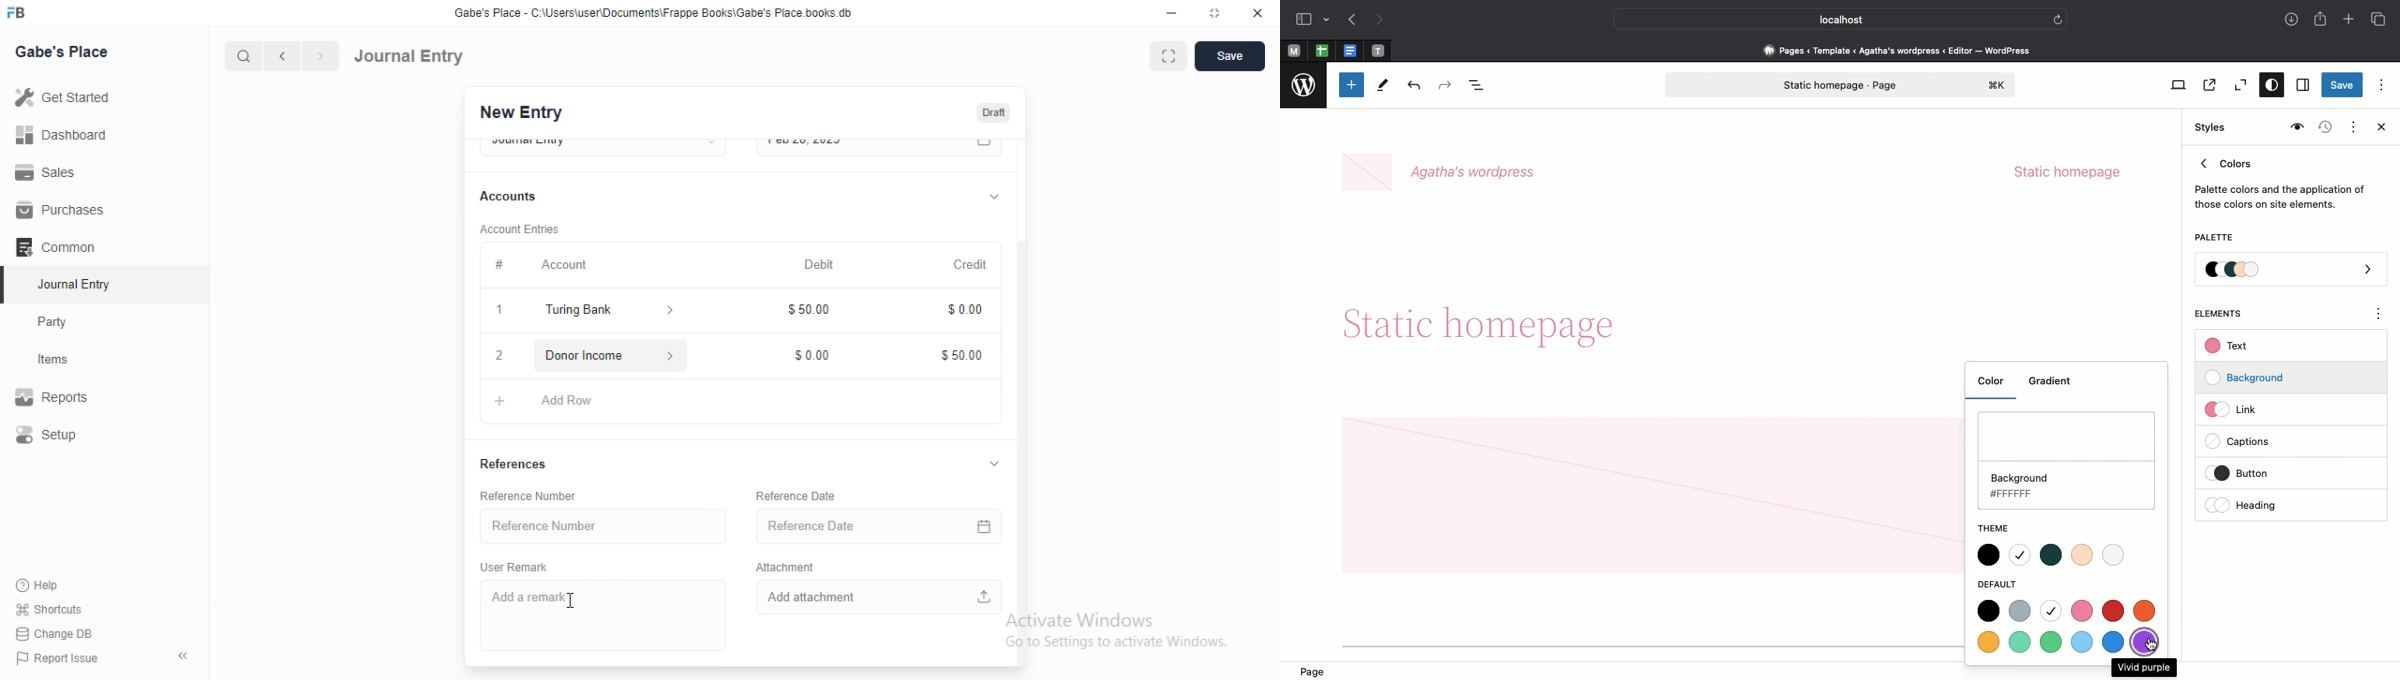 Image resolution: width=2408 pixels, height=700 pixels. Describe the element at coordinates (537, 496) in the screenshot. I see `Reference Number` at that location.